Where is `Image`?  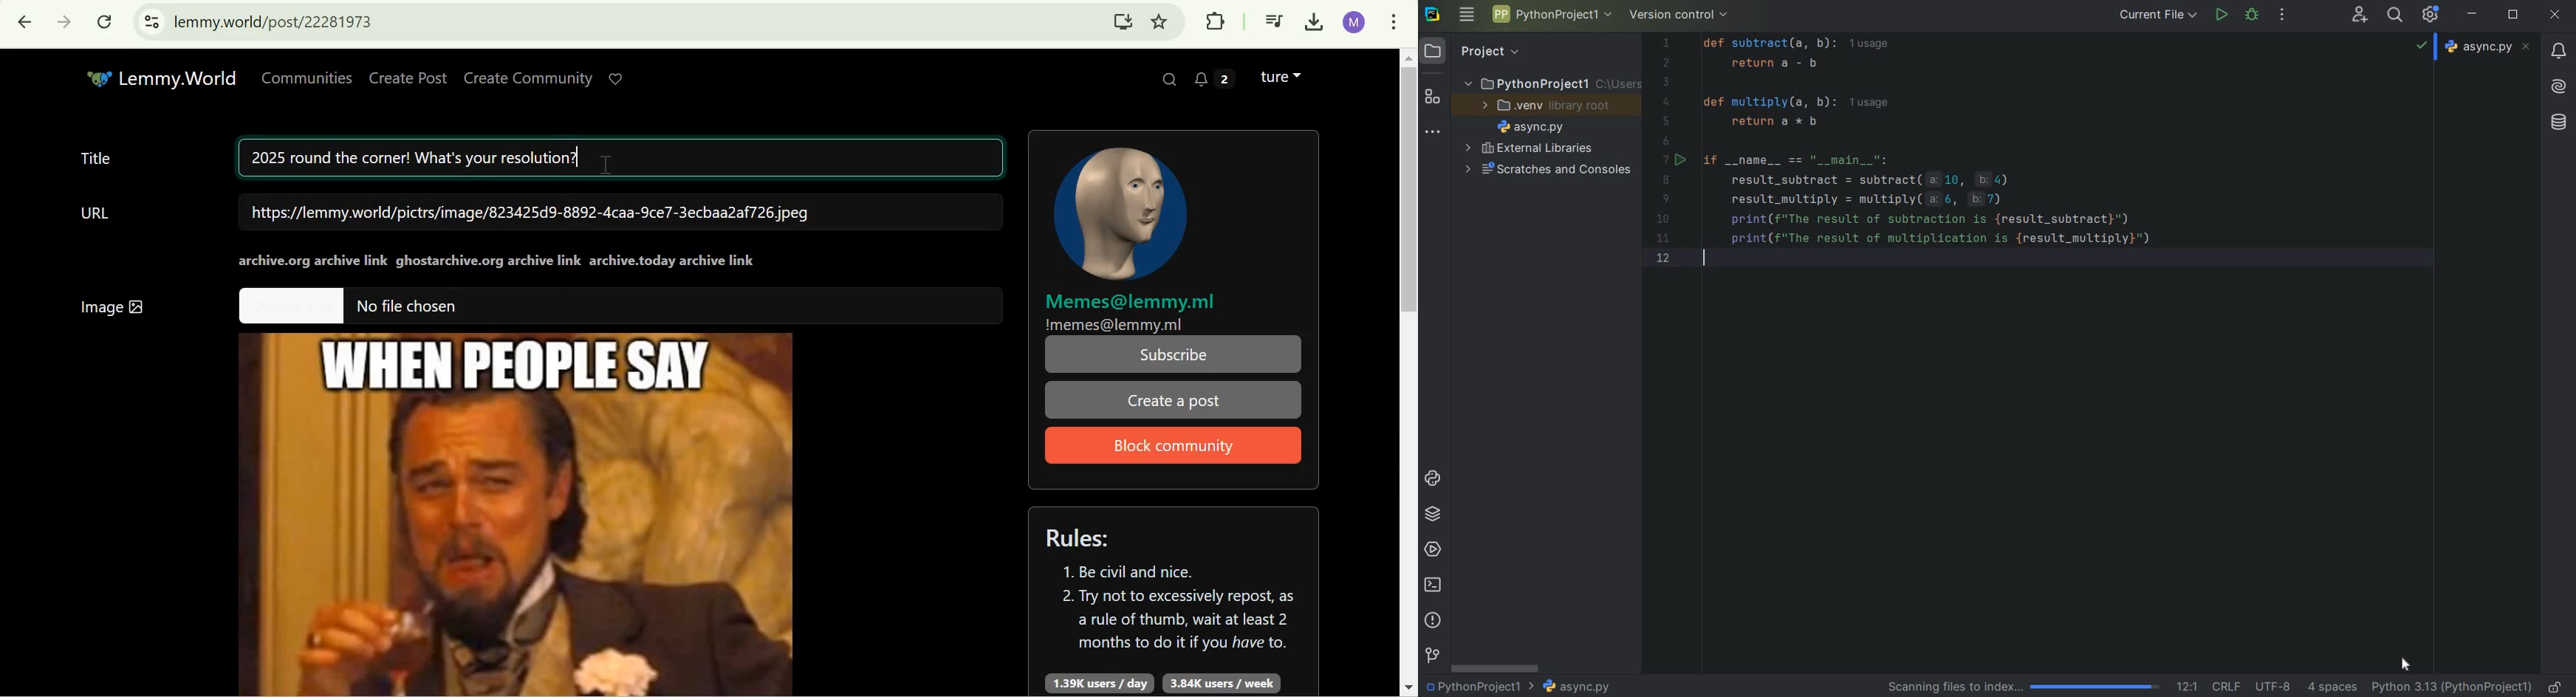 Image is located at coordinates (527, 508).